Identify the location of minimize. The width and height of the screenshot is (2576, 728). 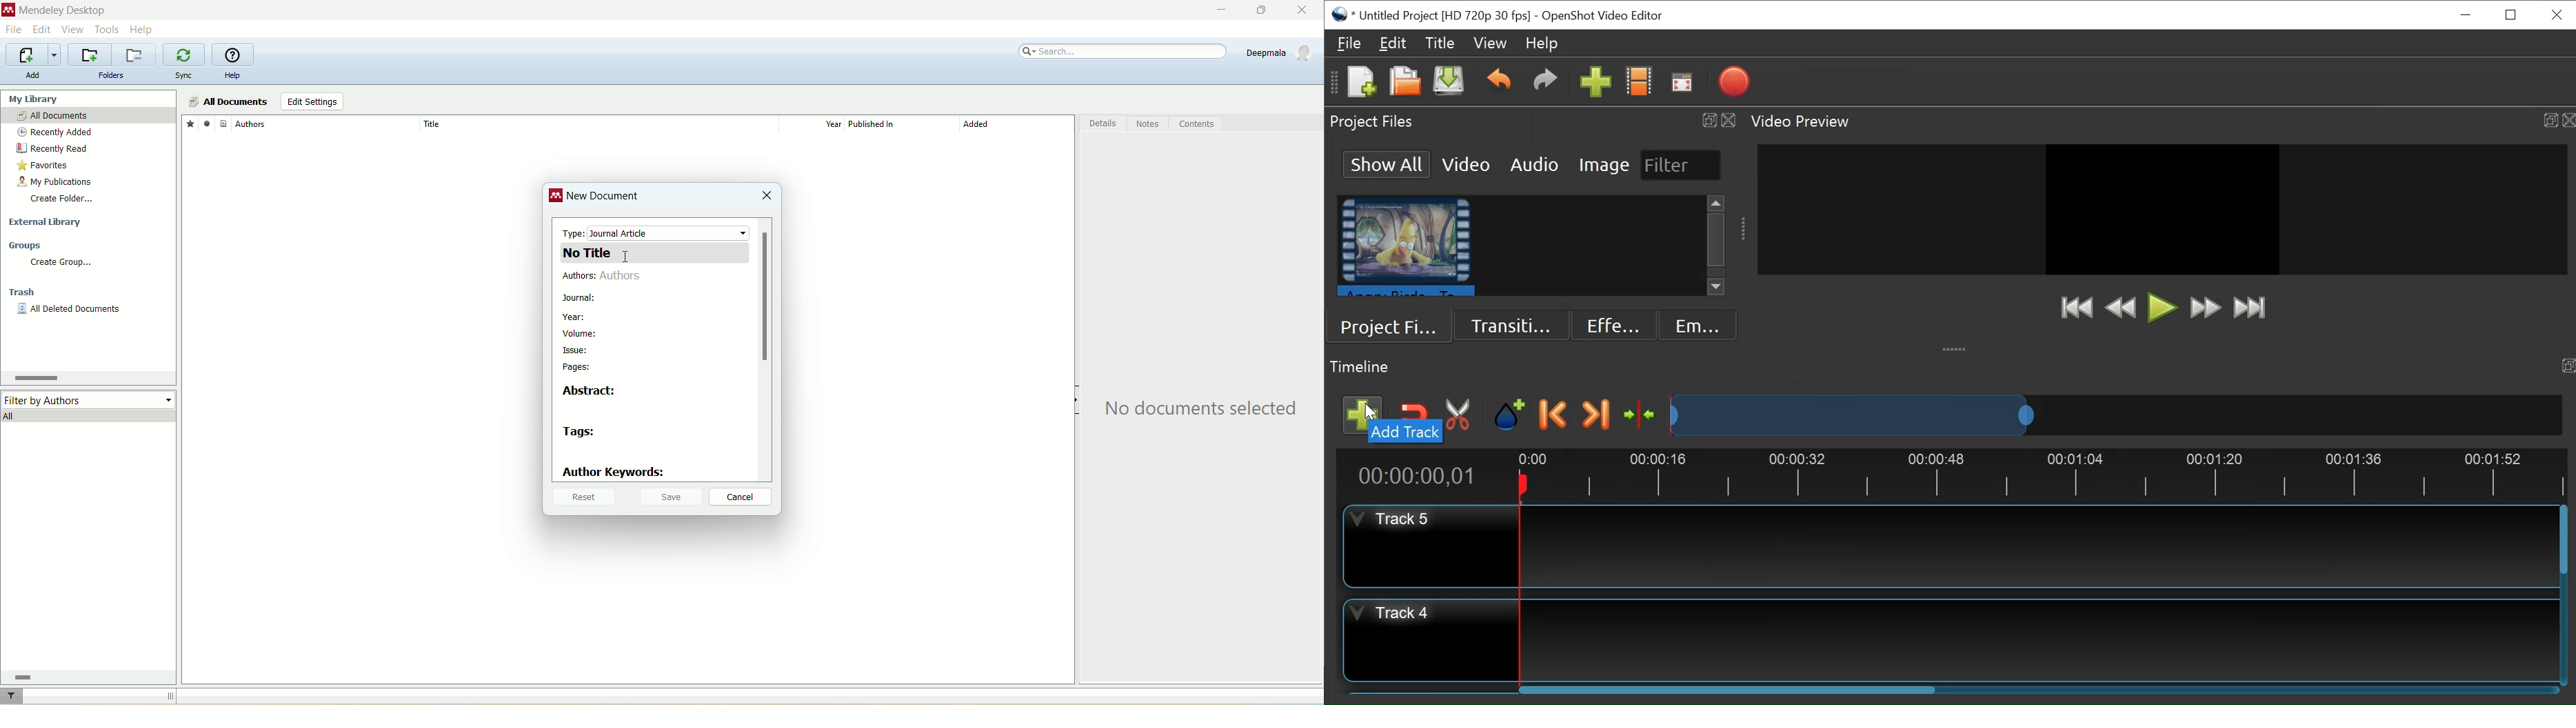
(1218, 10).